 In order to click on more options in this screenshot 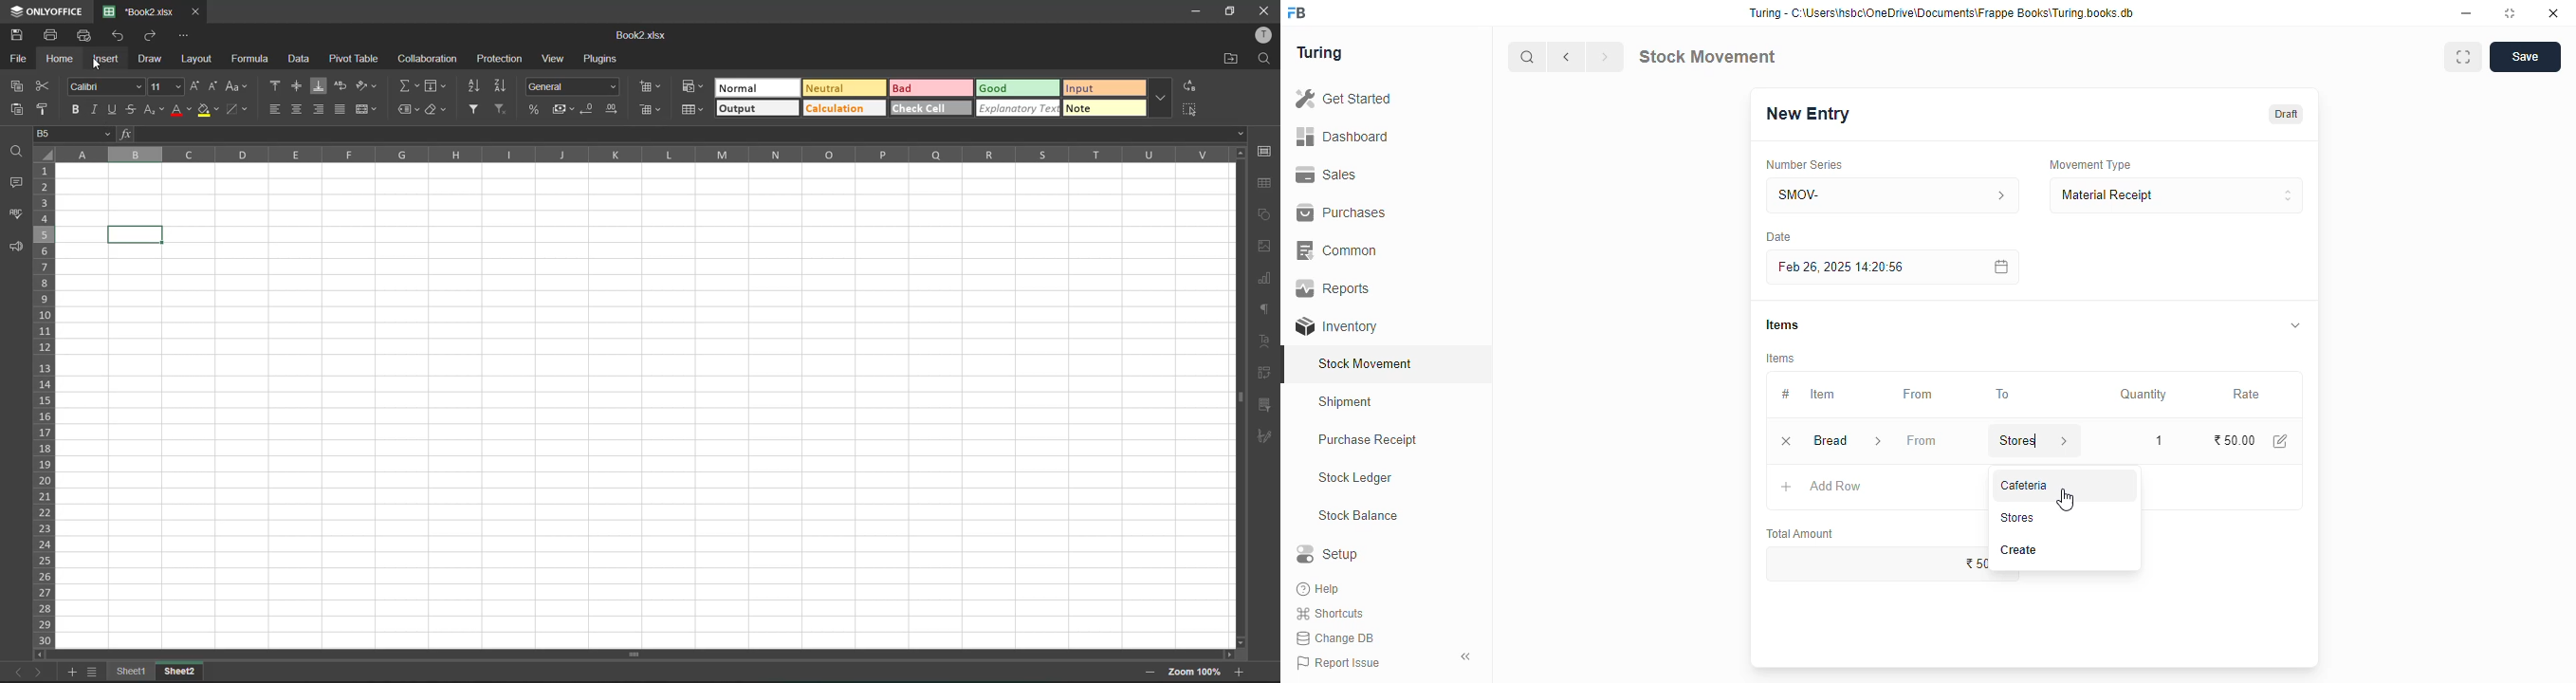, I will do `click(1157, 100)`.